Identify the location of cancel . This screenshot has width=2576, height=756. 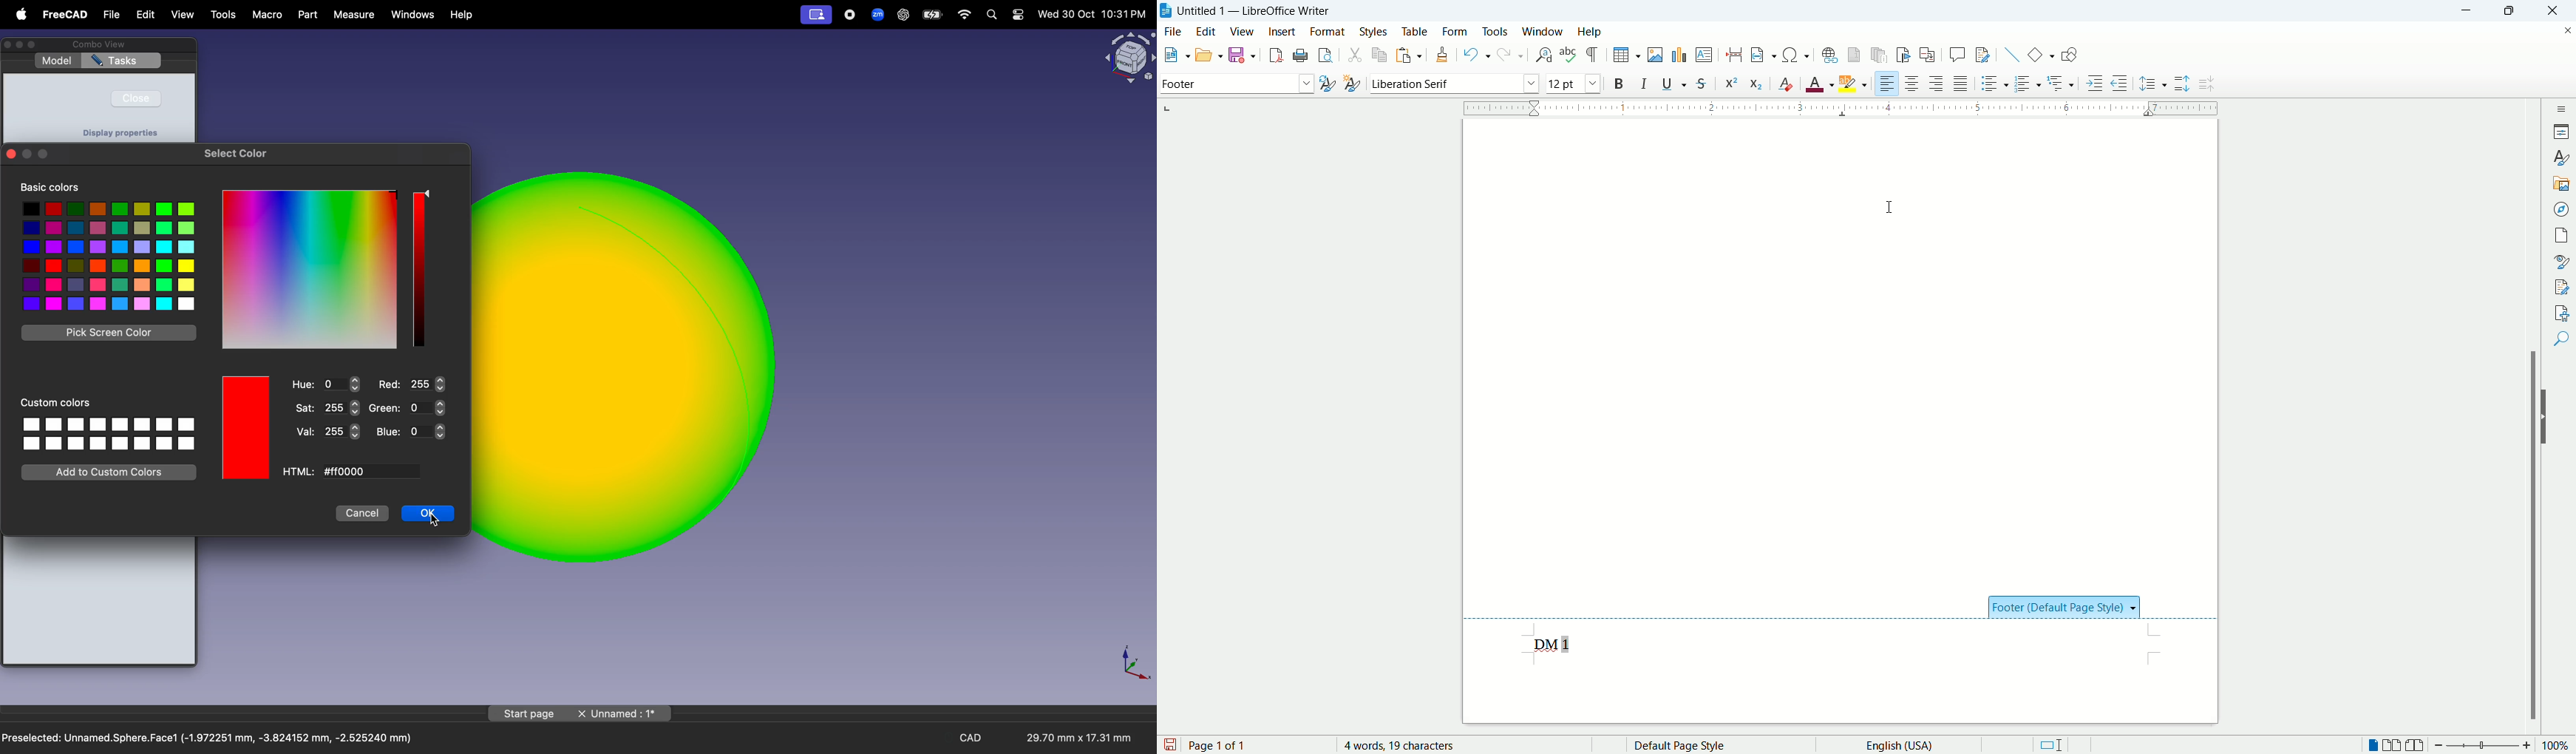
(362, 513).